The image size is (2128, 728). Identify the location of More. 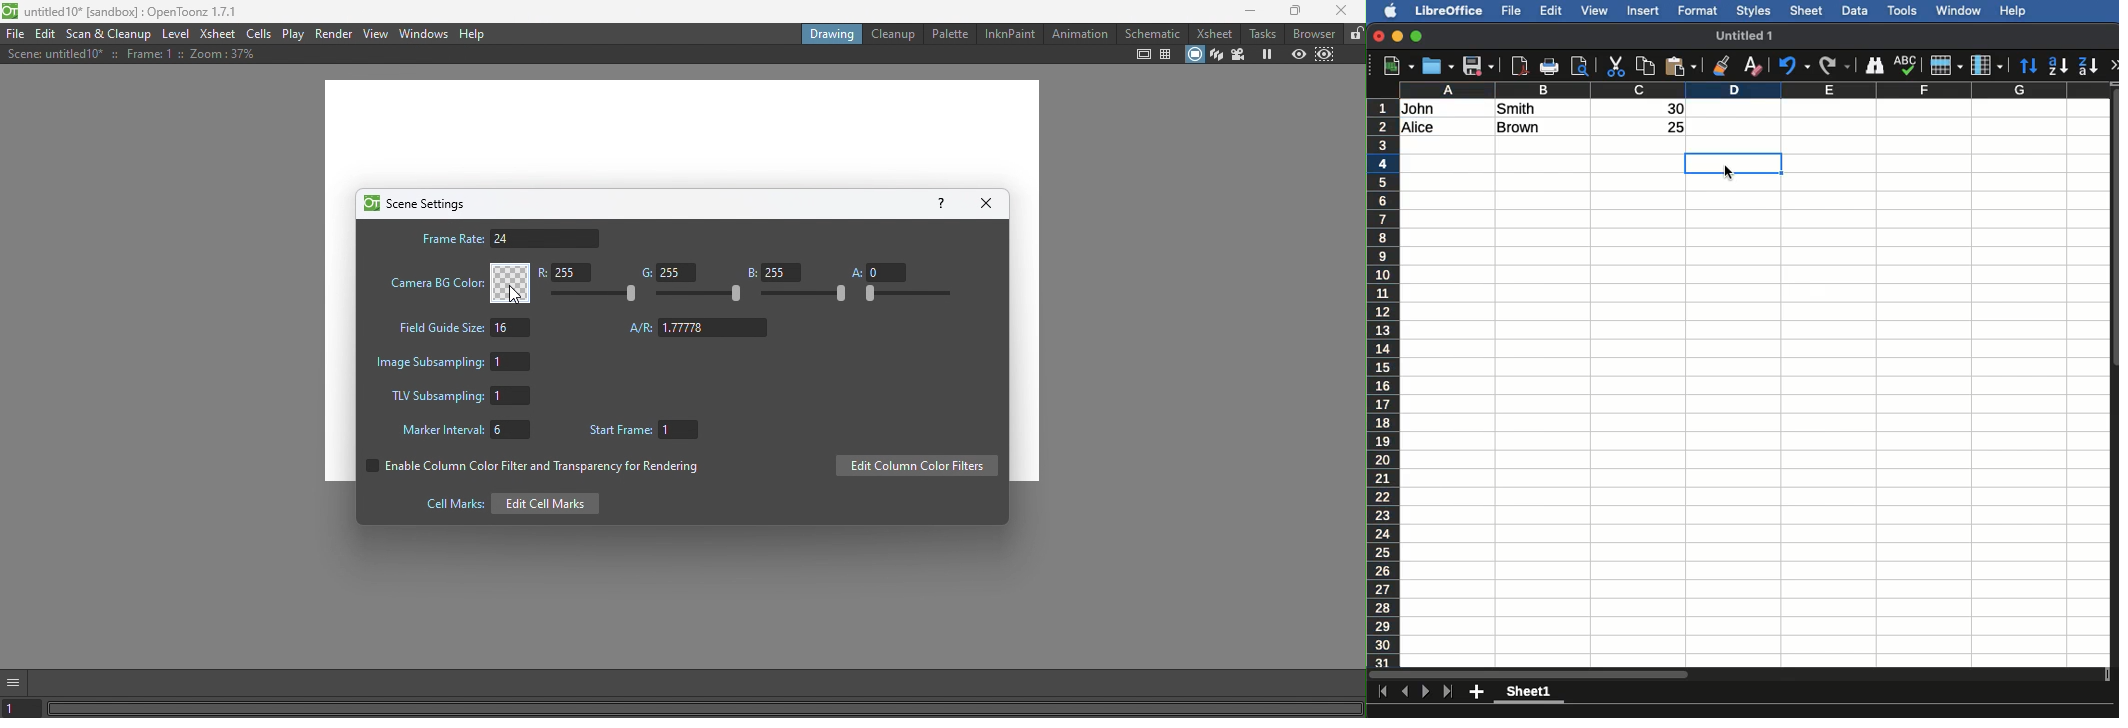
(2115, 64).